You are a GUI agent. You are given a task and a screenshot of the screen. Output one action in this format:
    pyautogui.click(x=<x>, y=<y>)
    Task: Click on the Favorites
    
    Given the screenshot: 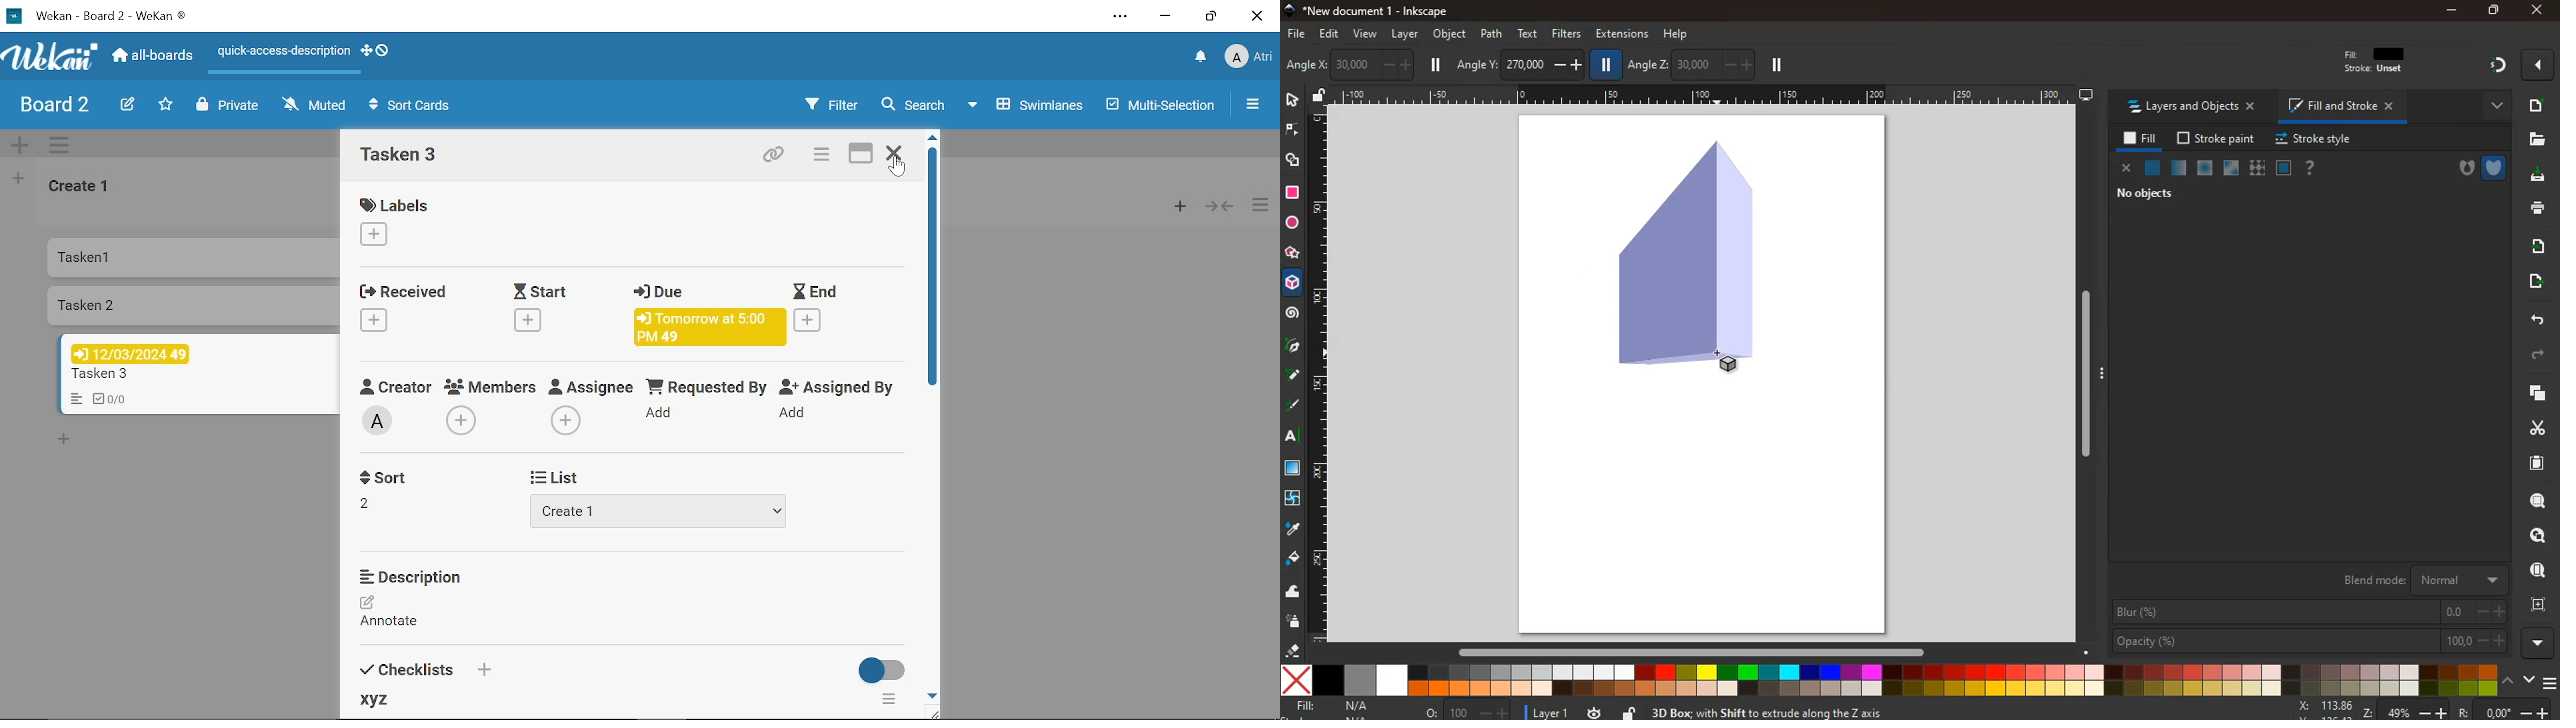 What is the action you would take?
    pyautogui.click(x=164, y=102)
    